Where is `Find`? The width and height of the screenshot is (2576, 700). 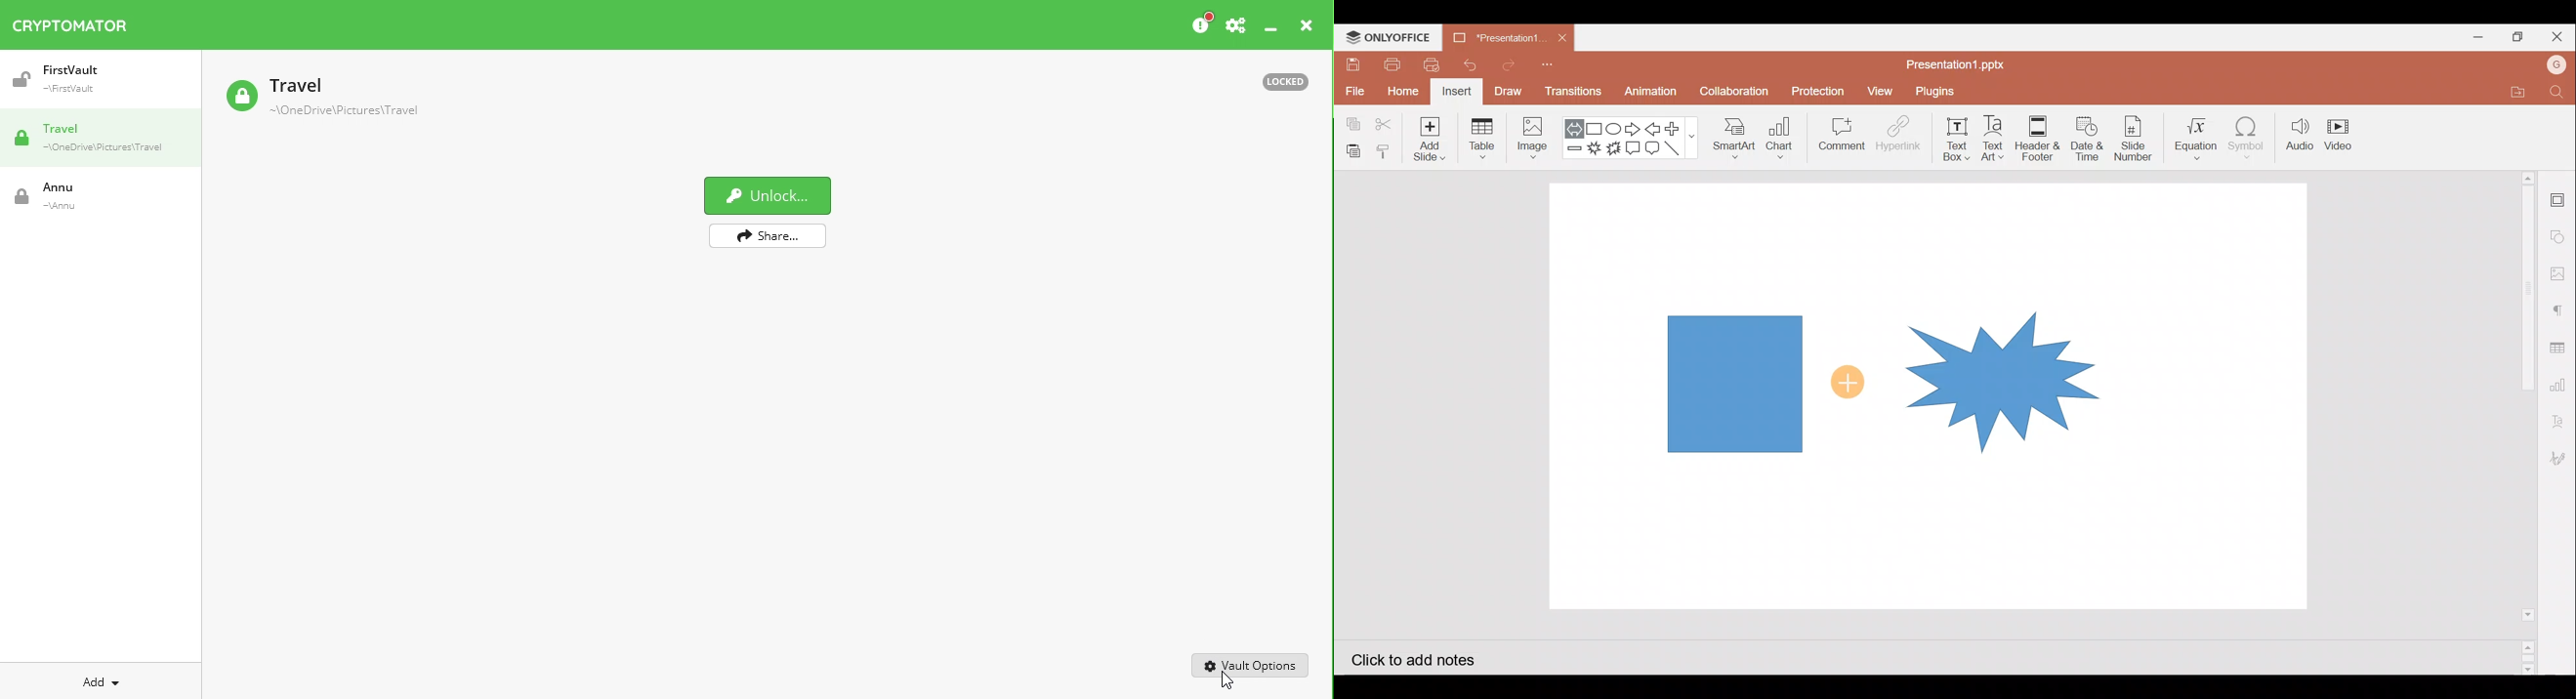 Find is located at coordinates (2557, 93).